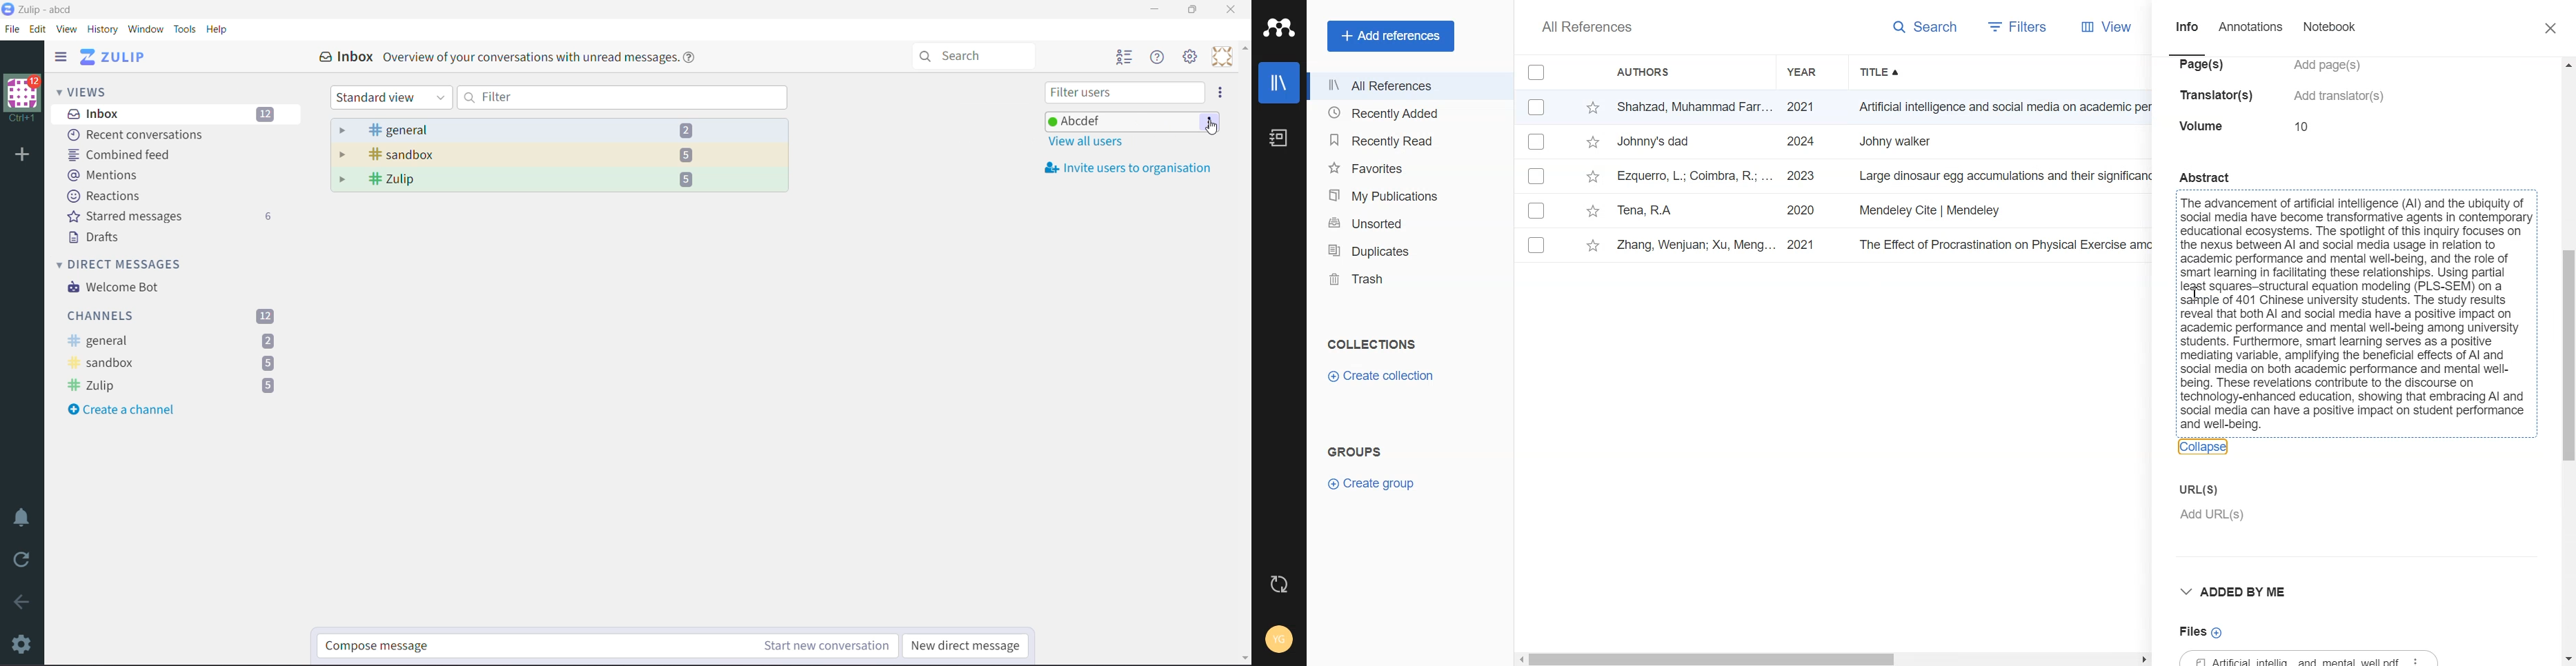 The height and width of the screenshot is (672, 2576). Describe the element at coordinates (1154, 8) in the screenshot. I see `Minimize` at that location.